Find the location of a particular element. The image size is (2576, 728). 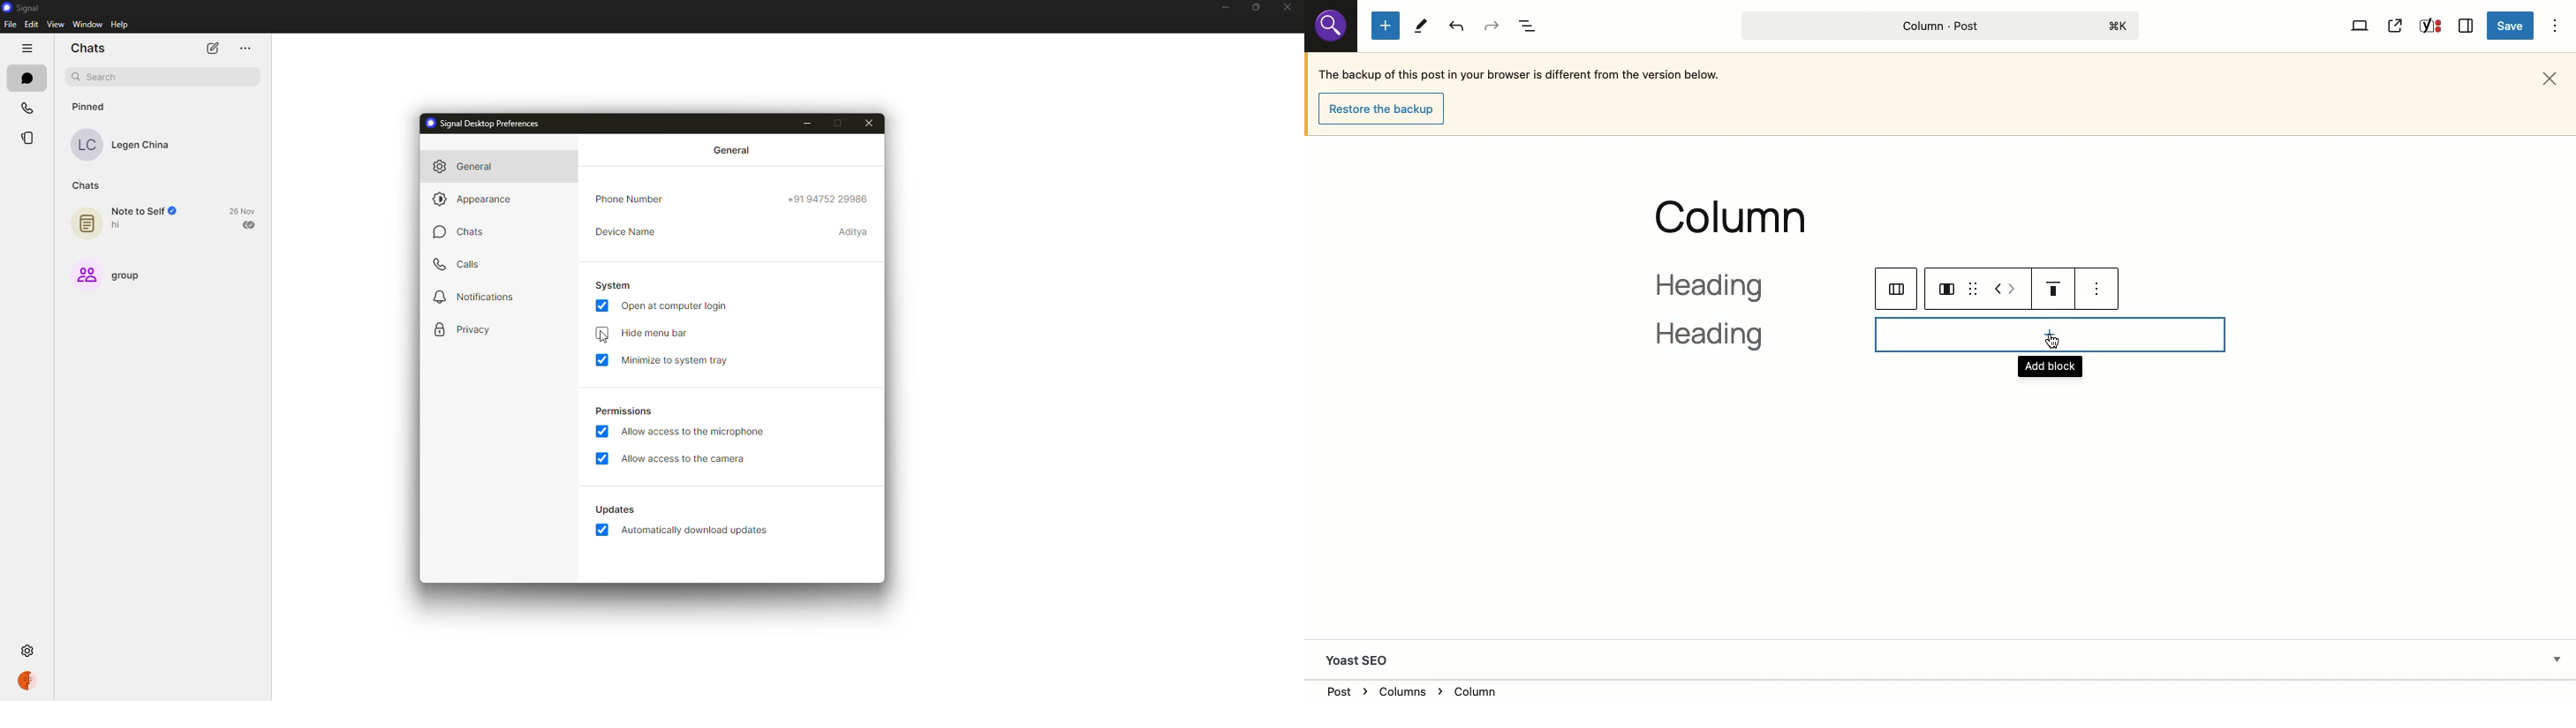

Document overview is located at coordinates (1530, 27).